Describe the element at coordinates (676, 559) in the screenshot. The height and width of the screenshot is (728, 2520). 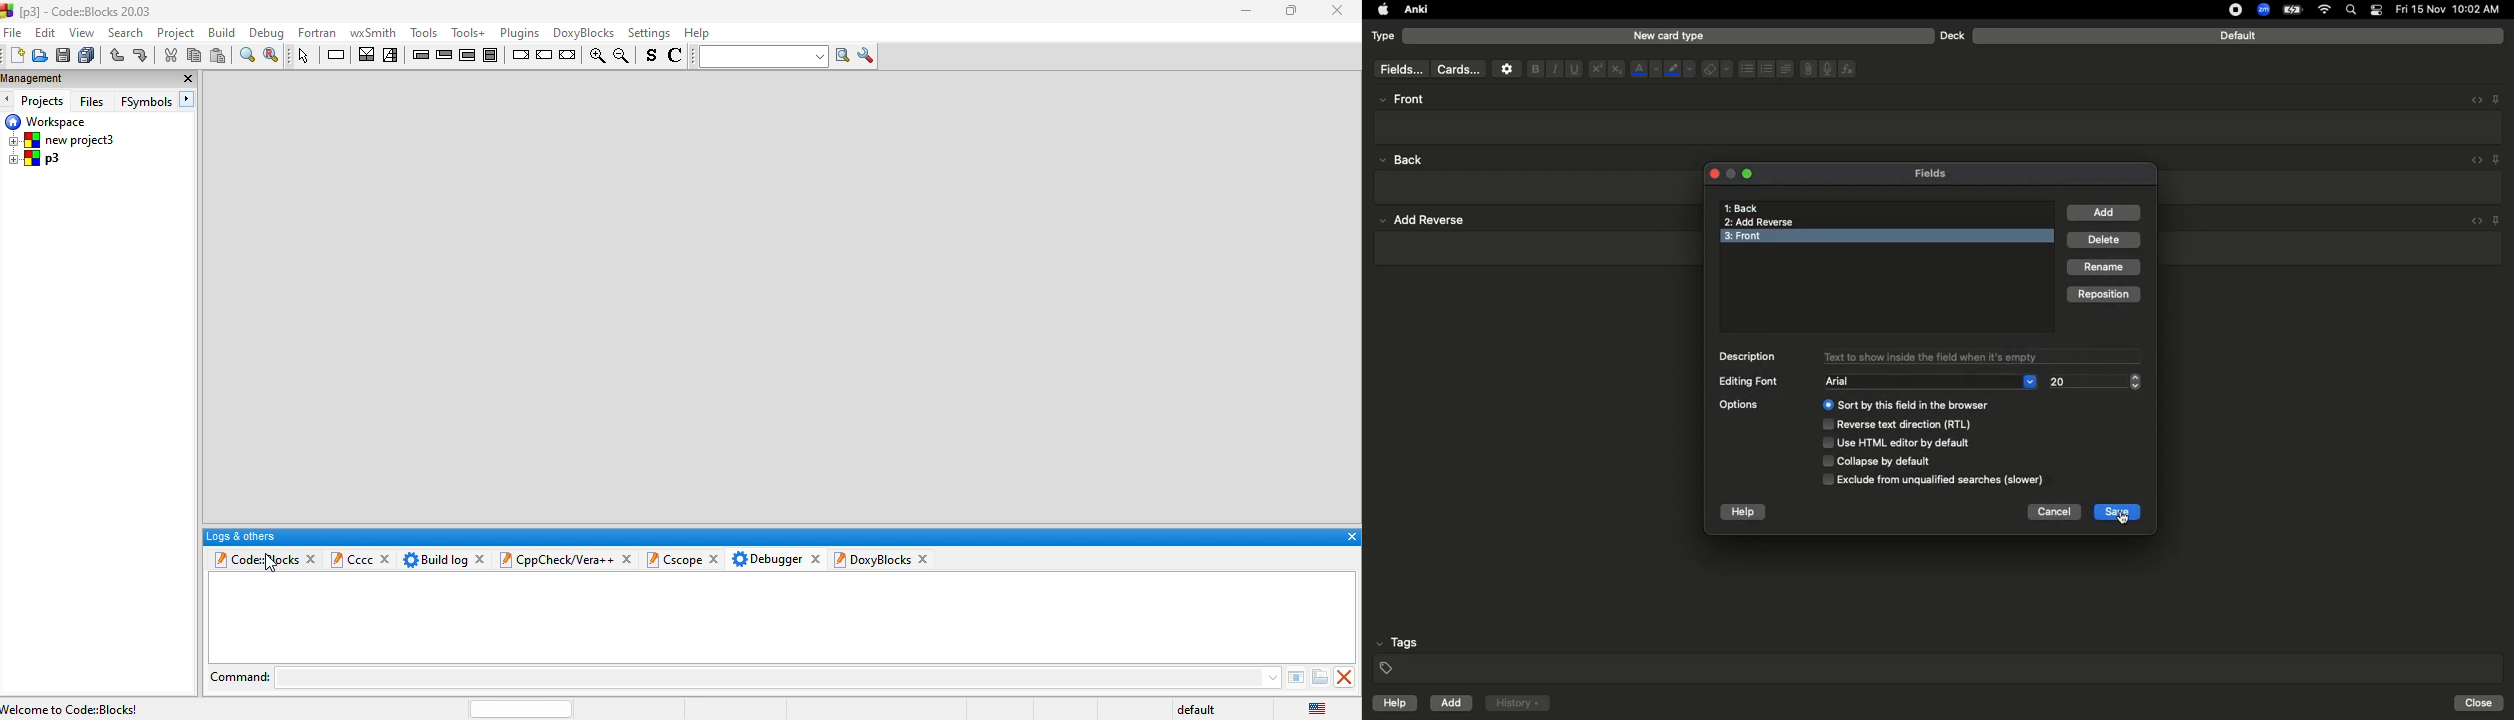
I see `cscope` at that location.